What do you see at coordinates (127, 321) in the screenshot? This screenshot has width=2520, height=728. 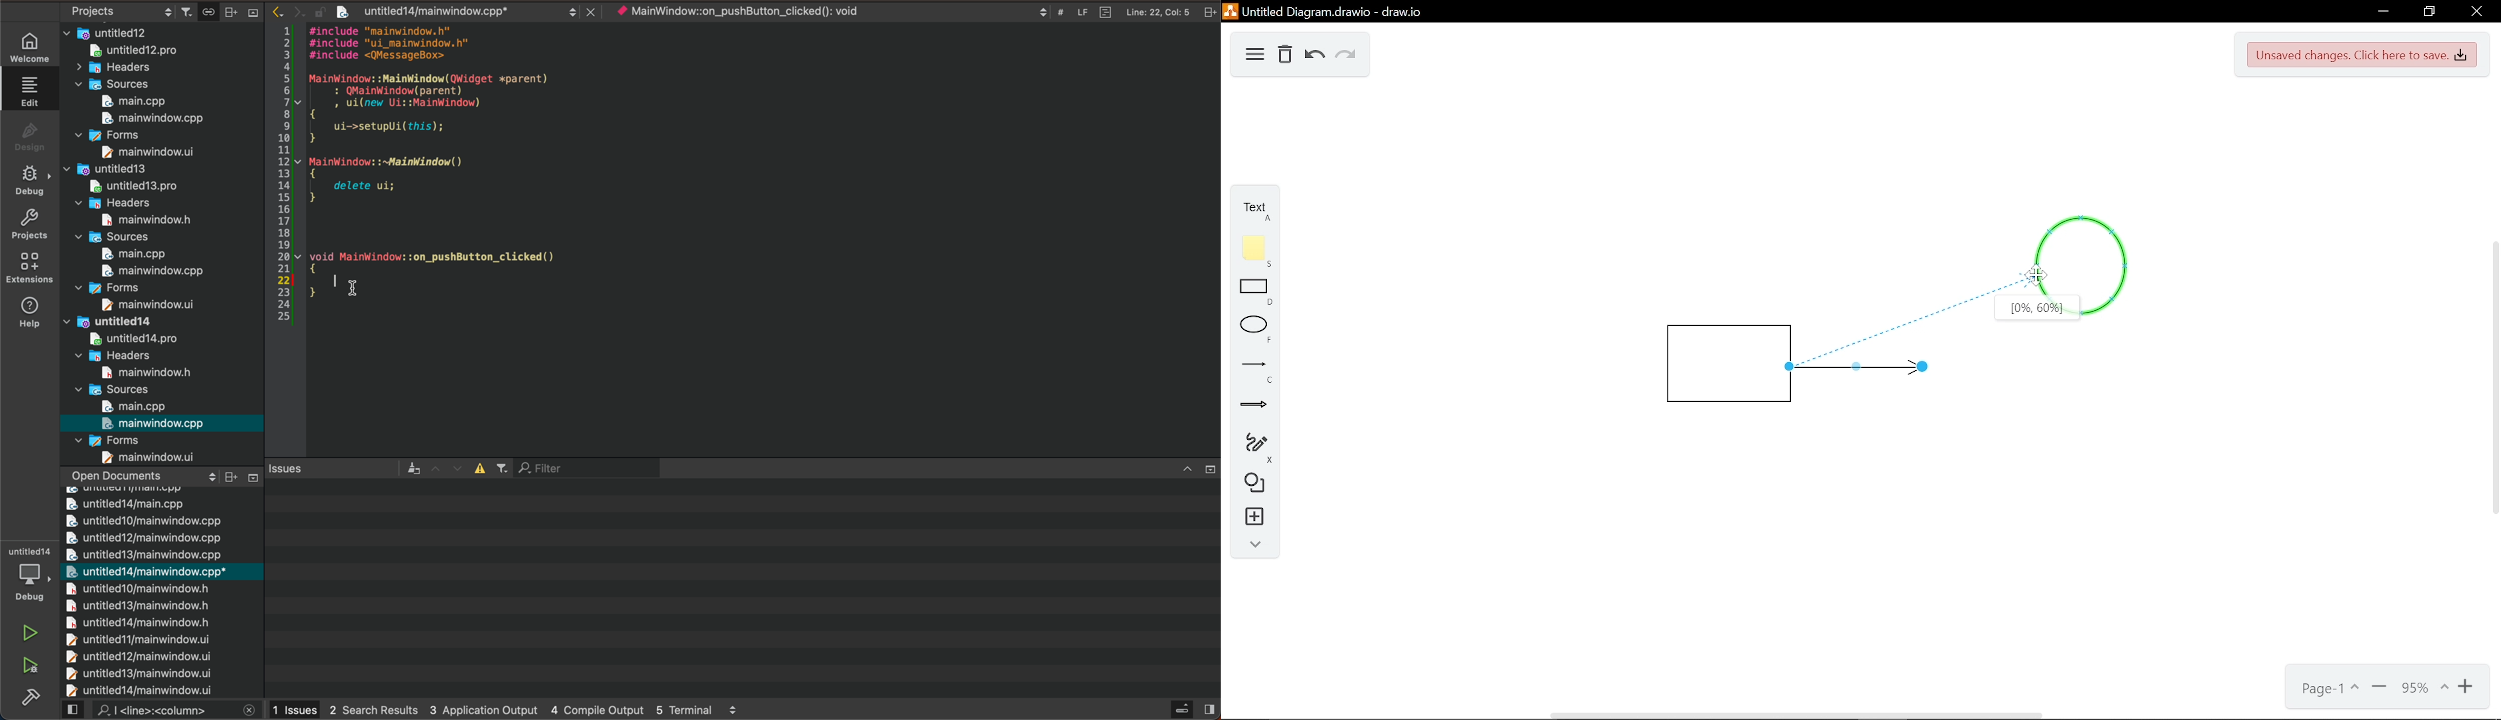 I see `untitled14` at bounding box center [127, 321].